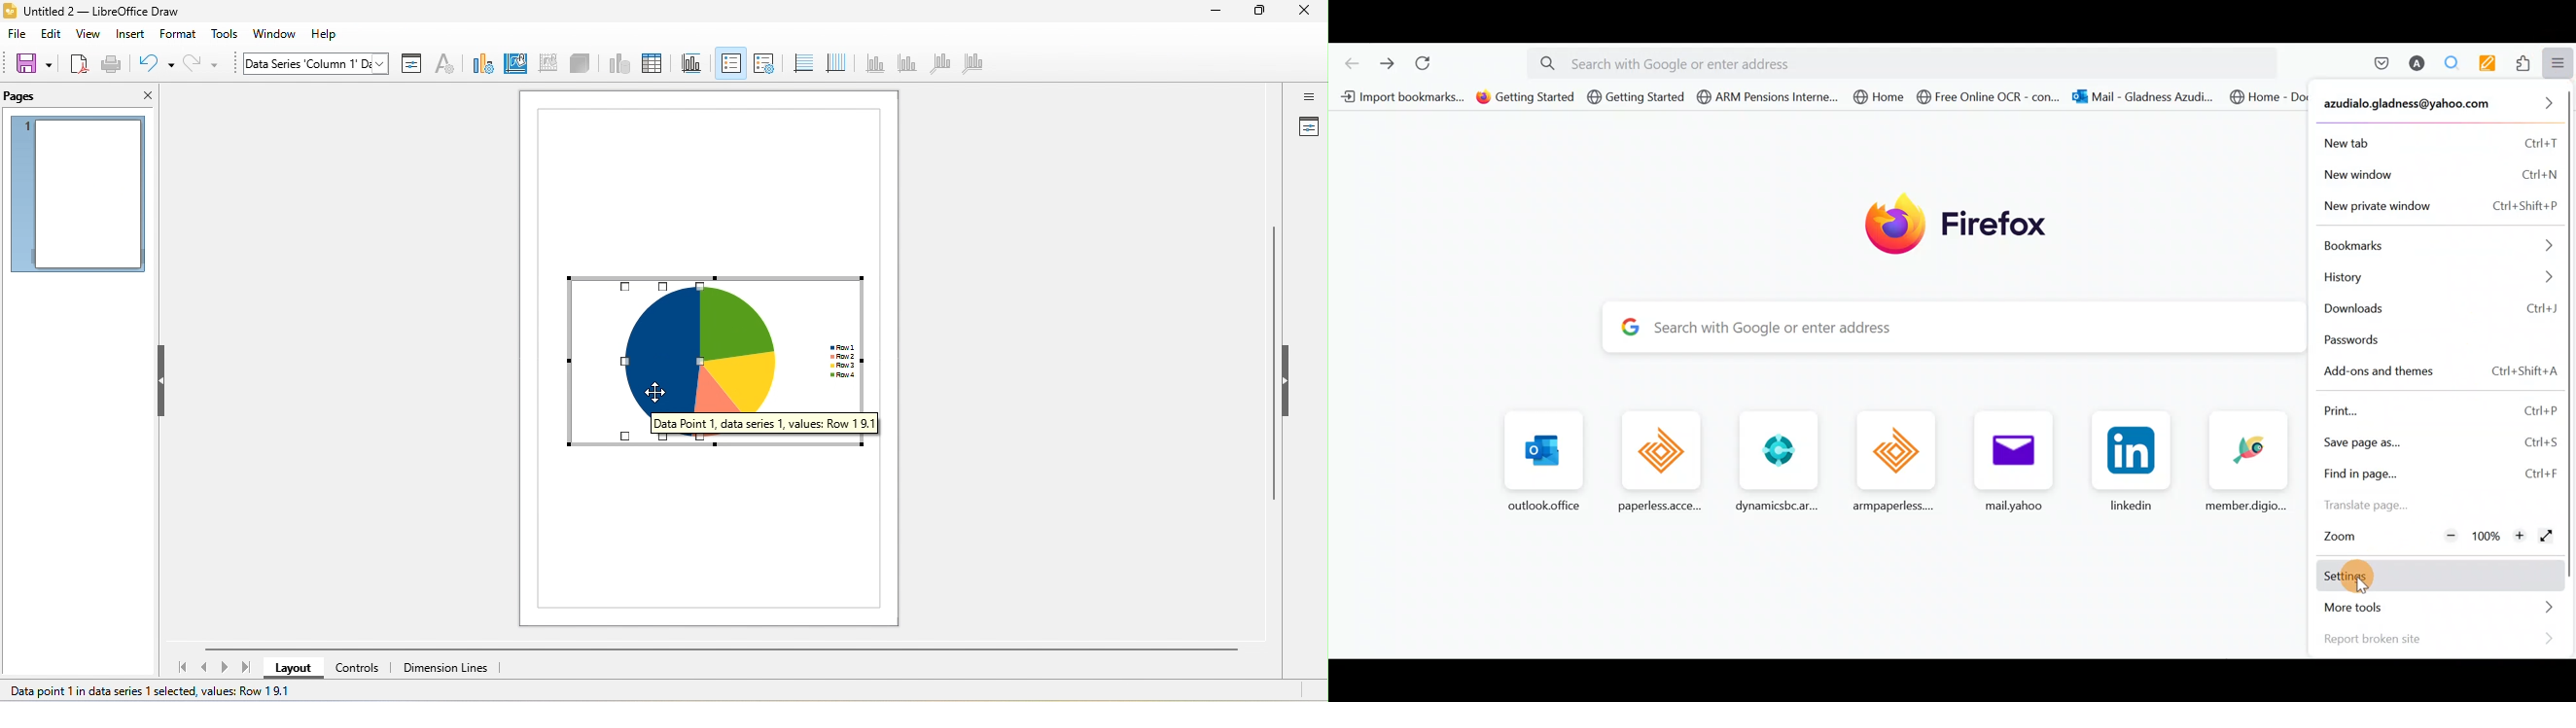 The height and width of the screenshot is (728, 2576). Describe the element at coordinates (688, 63) in the screenshot. I see `titles` at that location.